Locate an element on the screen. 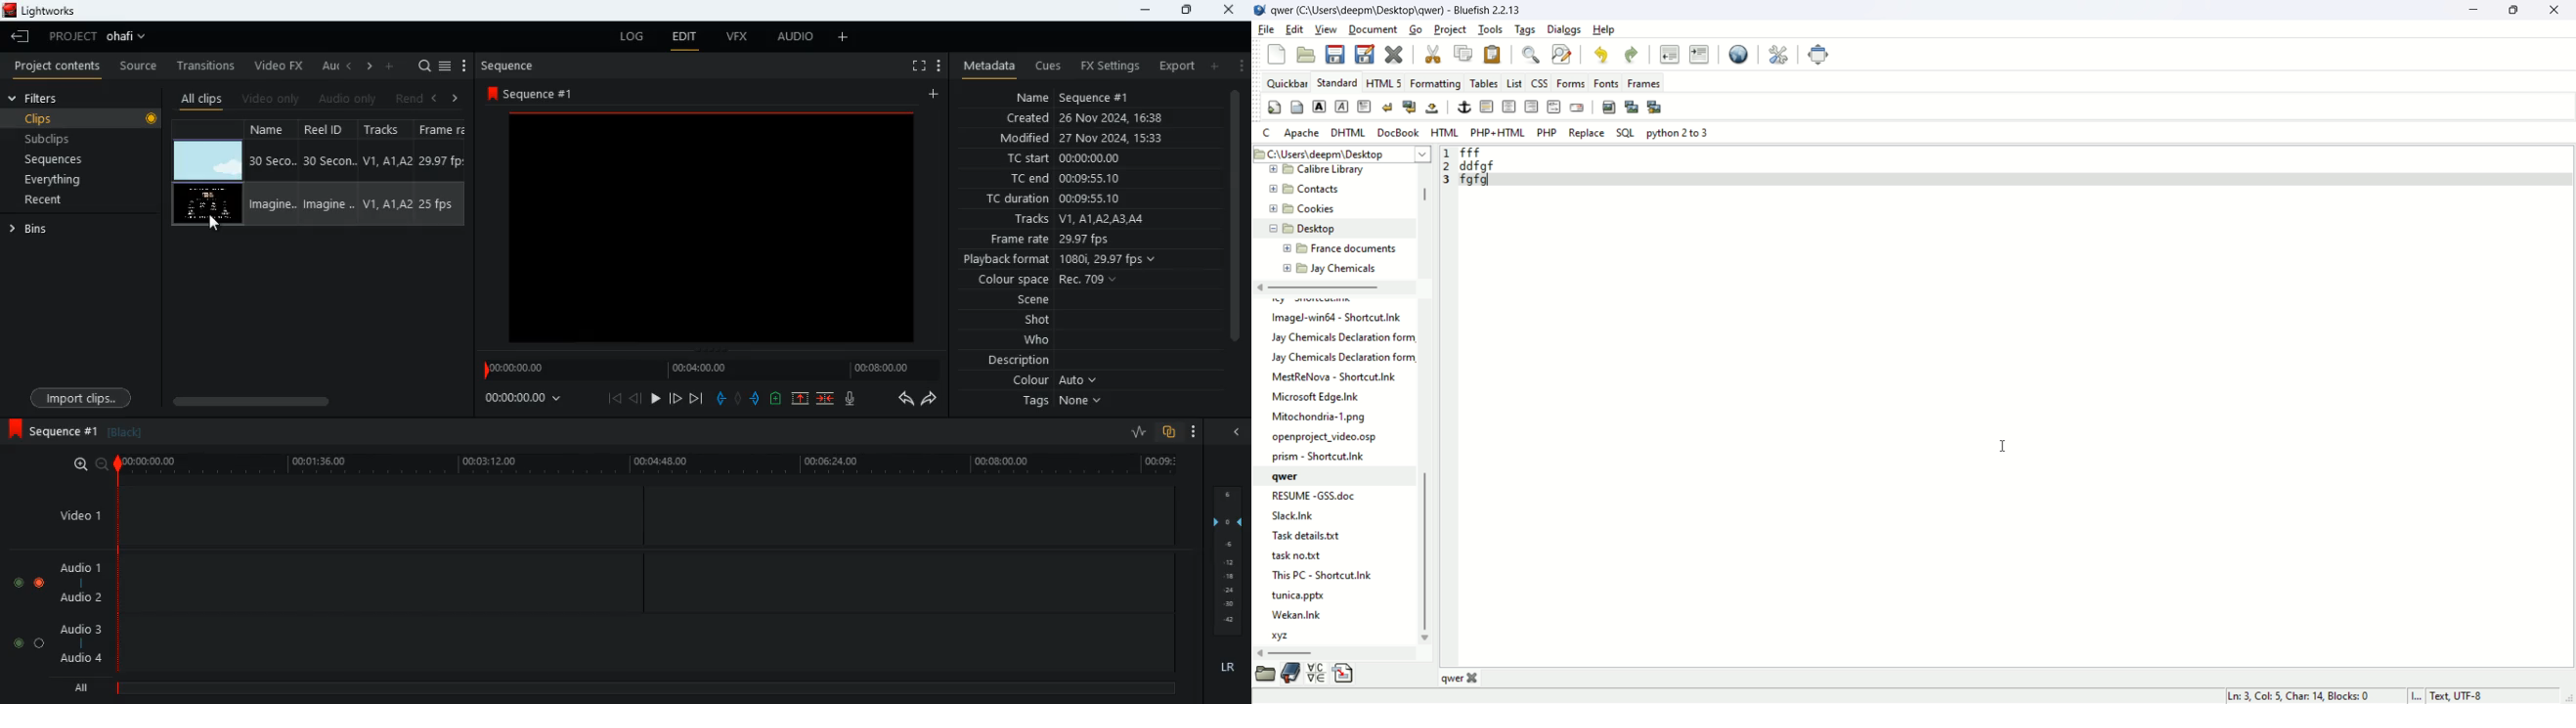 This screenshot has height=728, width=2576. video 1 is located at coordinates (73, 514).